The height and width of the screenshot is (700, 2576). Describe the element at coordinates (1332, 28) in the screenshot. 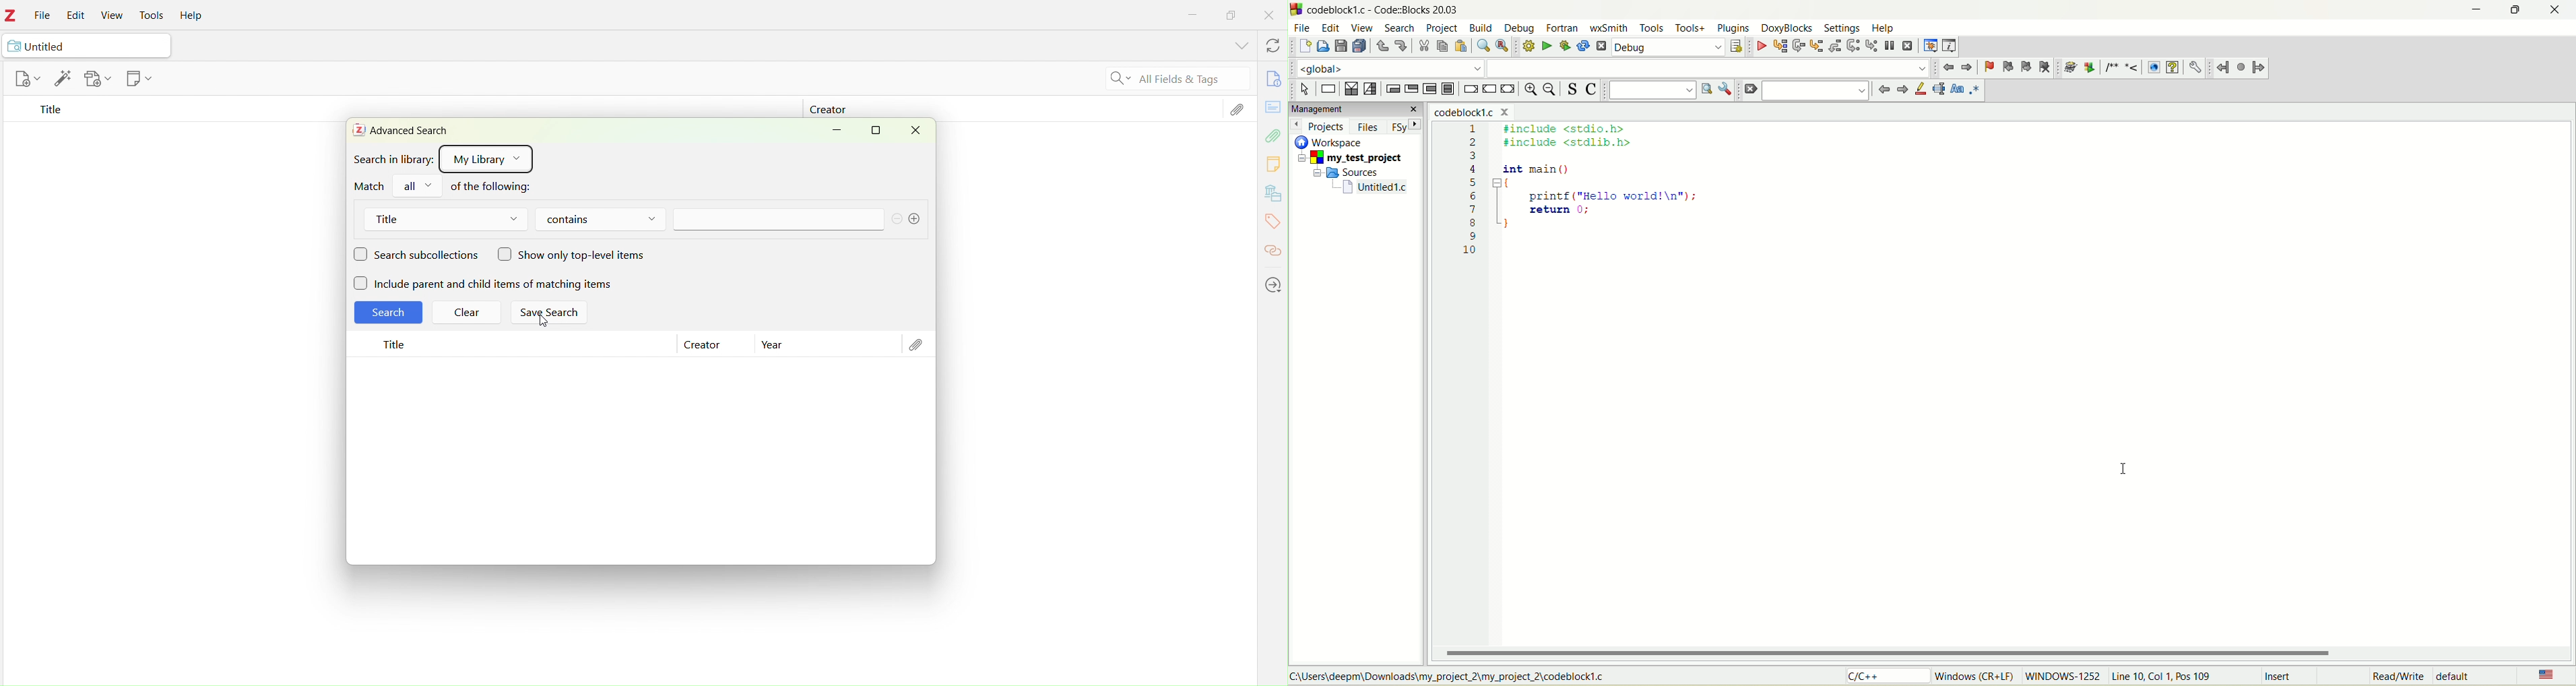

I see `edit` at that location.